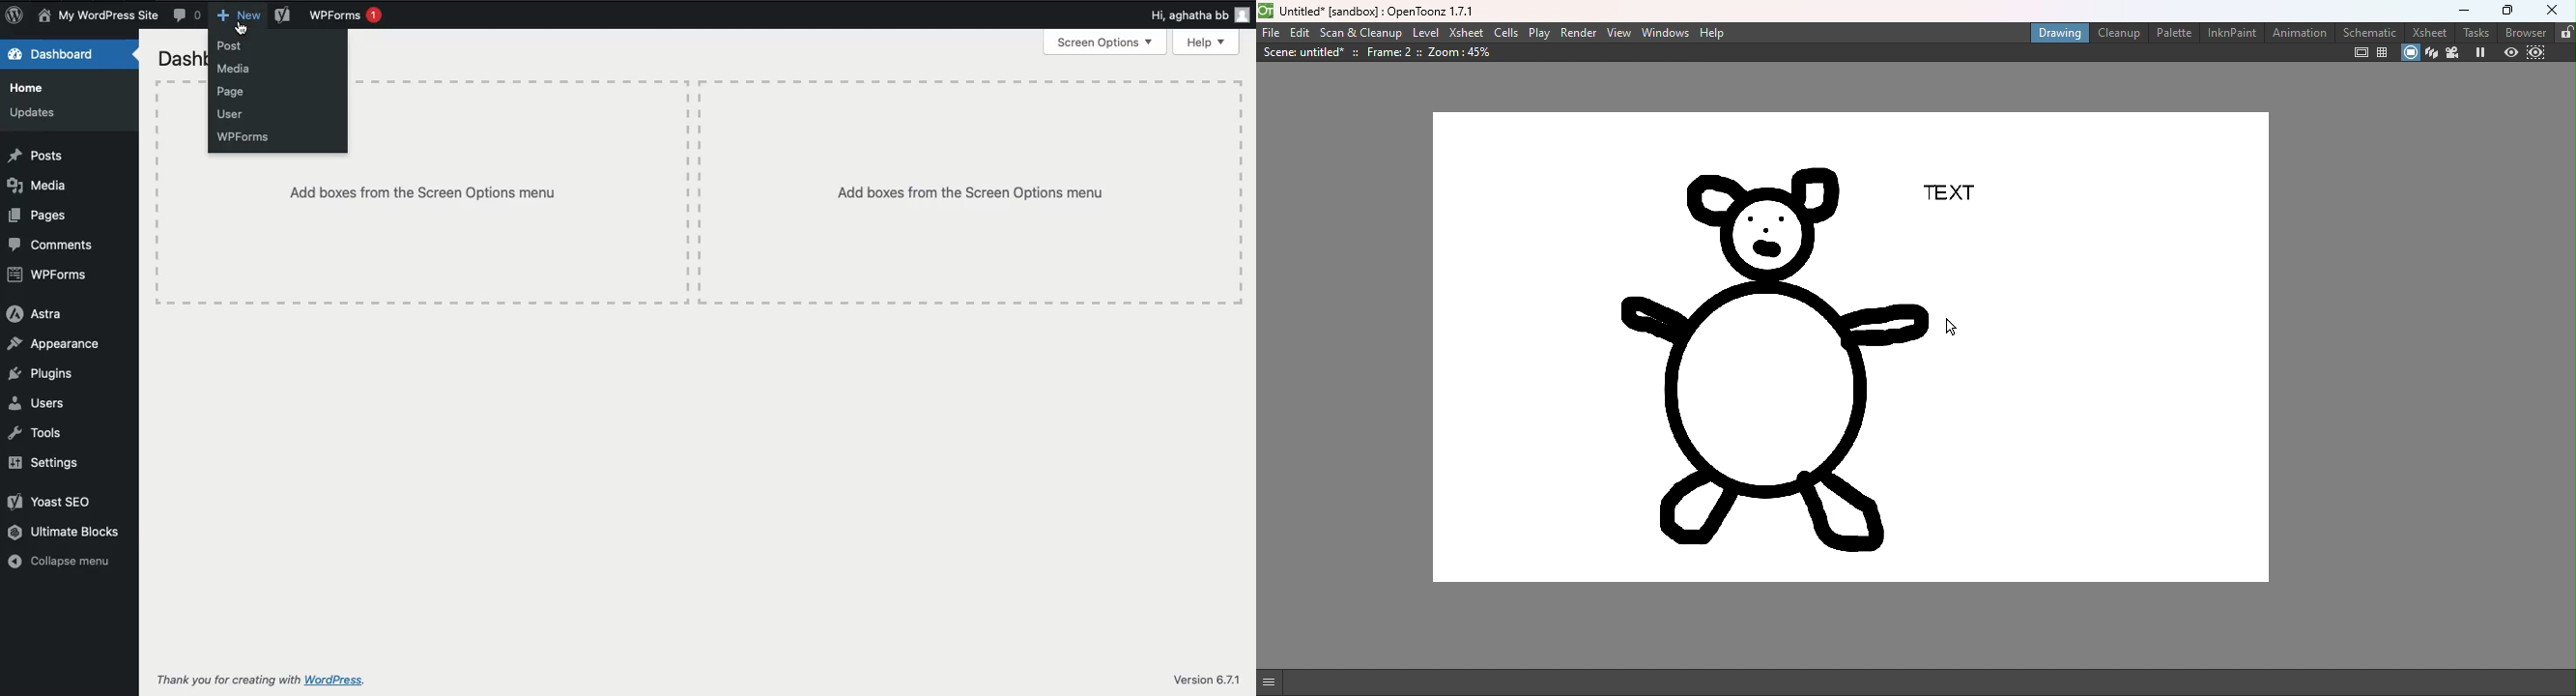 This screenshot has width=2576, height=700. What do you see at coordinates (13, 17) in the screenshot?
I see `Logo` at bounding box center [13, 17].